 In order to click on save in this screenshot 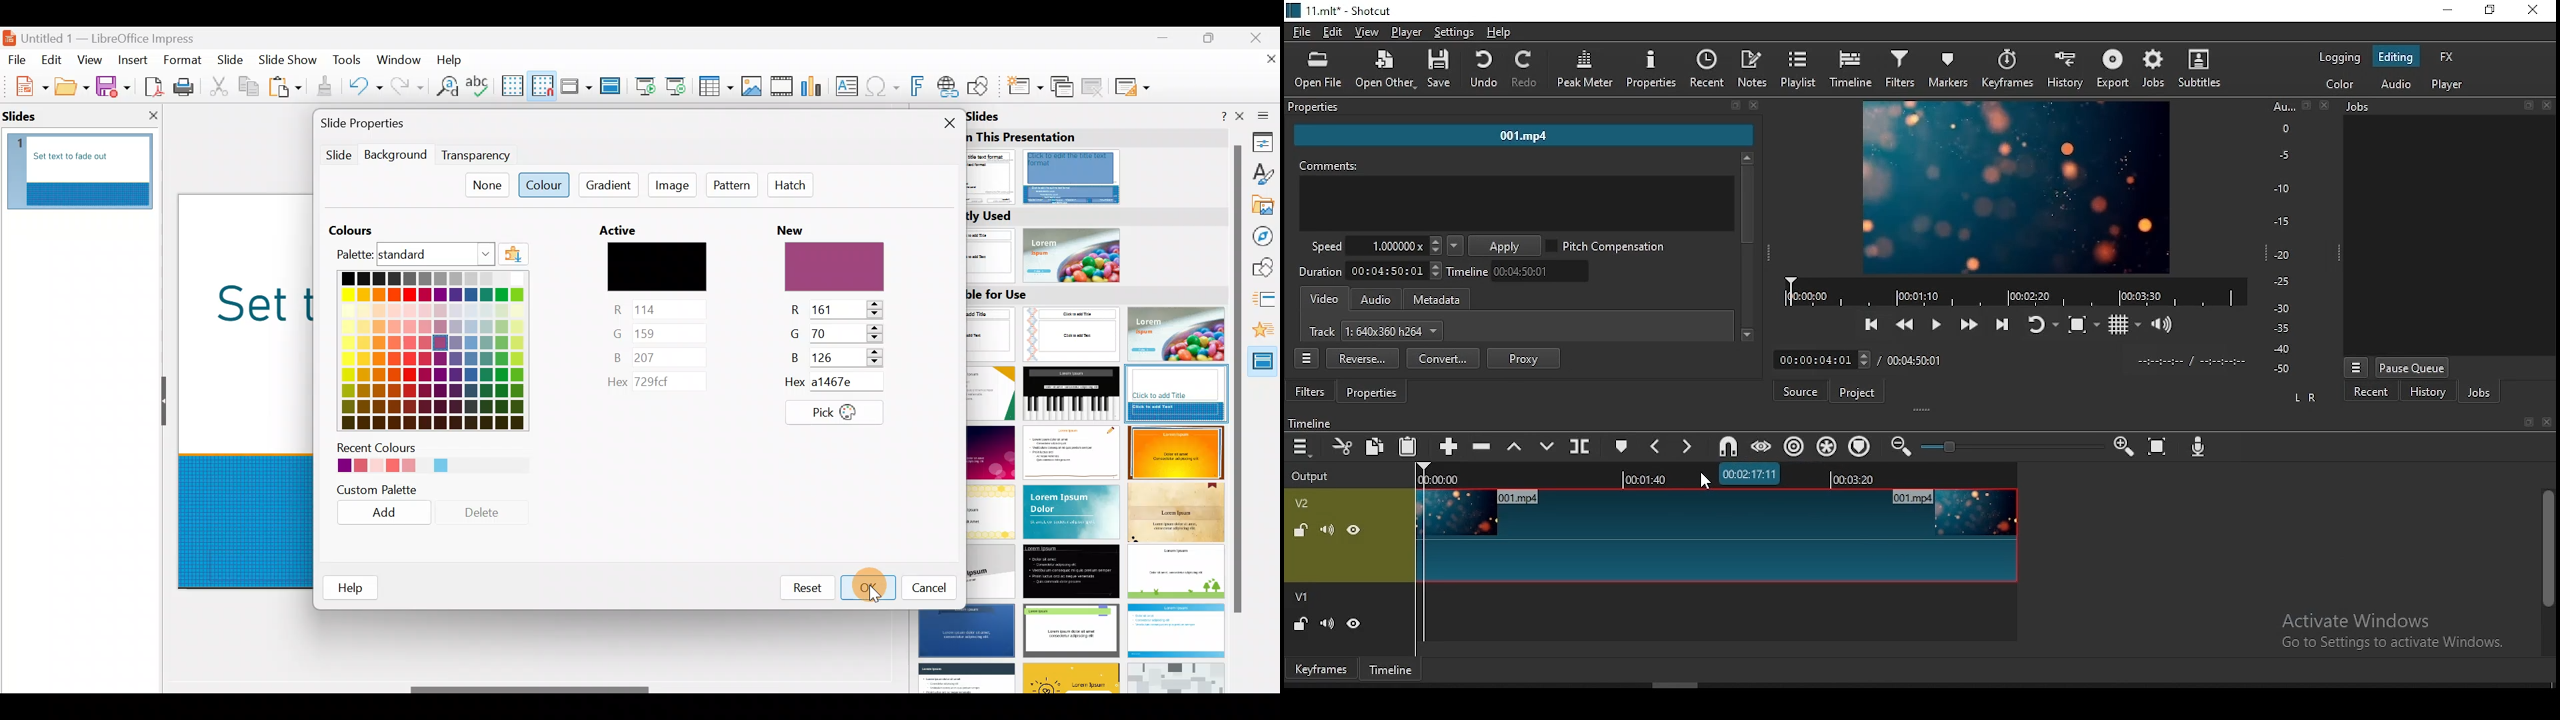, I will do `click(1439, 68)`.